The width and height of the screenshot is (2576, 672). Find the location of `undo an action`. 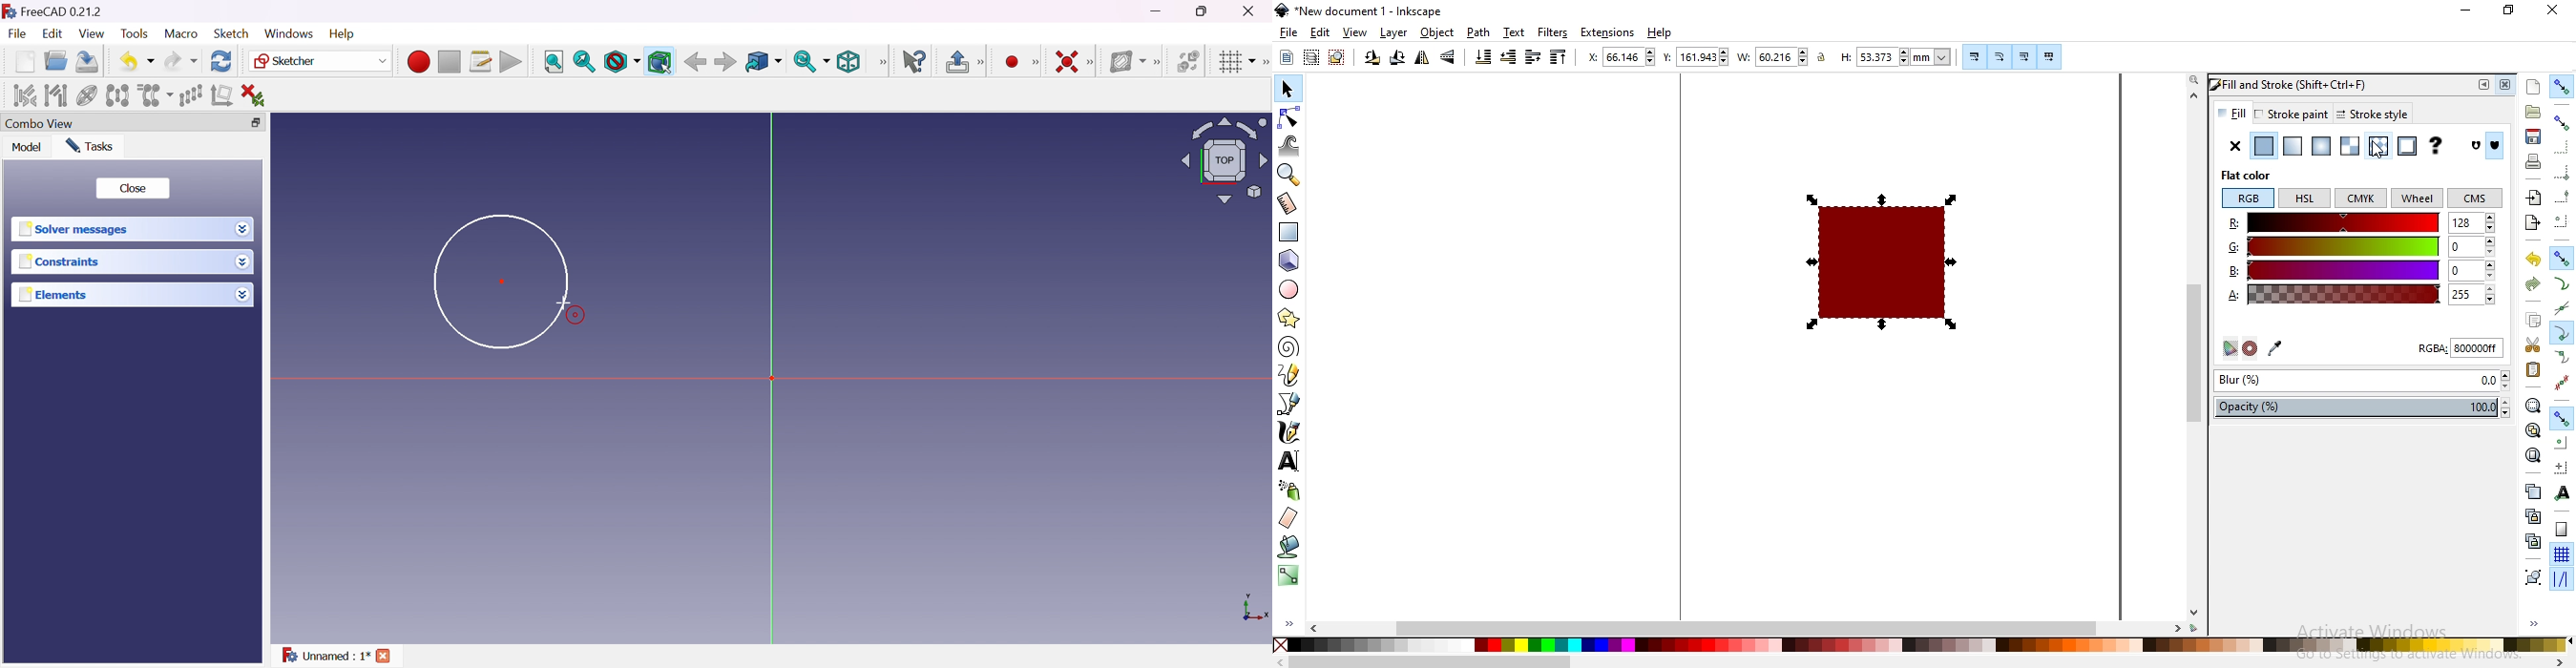

undo an action is located at coordinates (2534, 259).